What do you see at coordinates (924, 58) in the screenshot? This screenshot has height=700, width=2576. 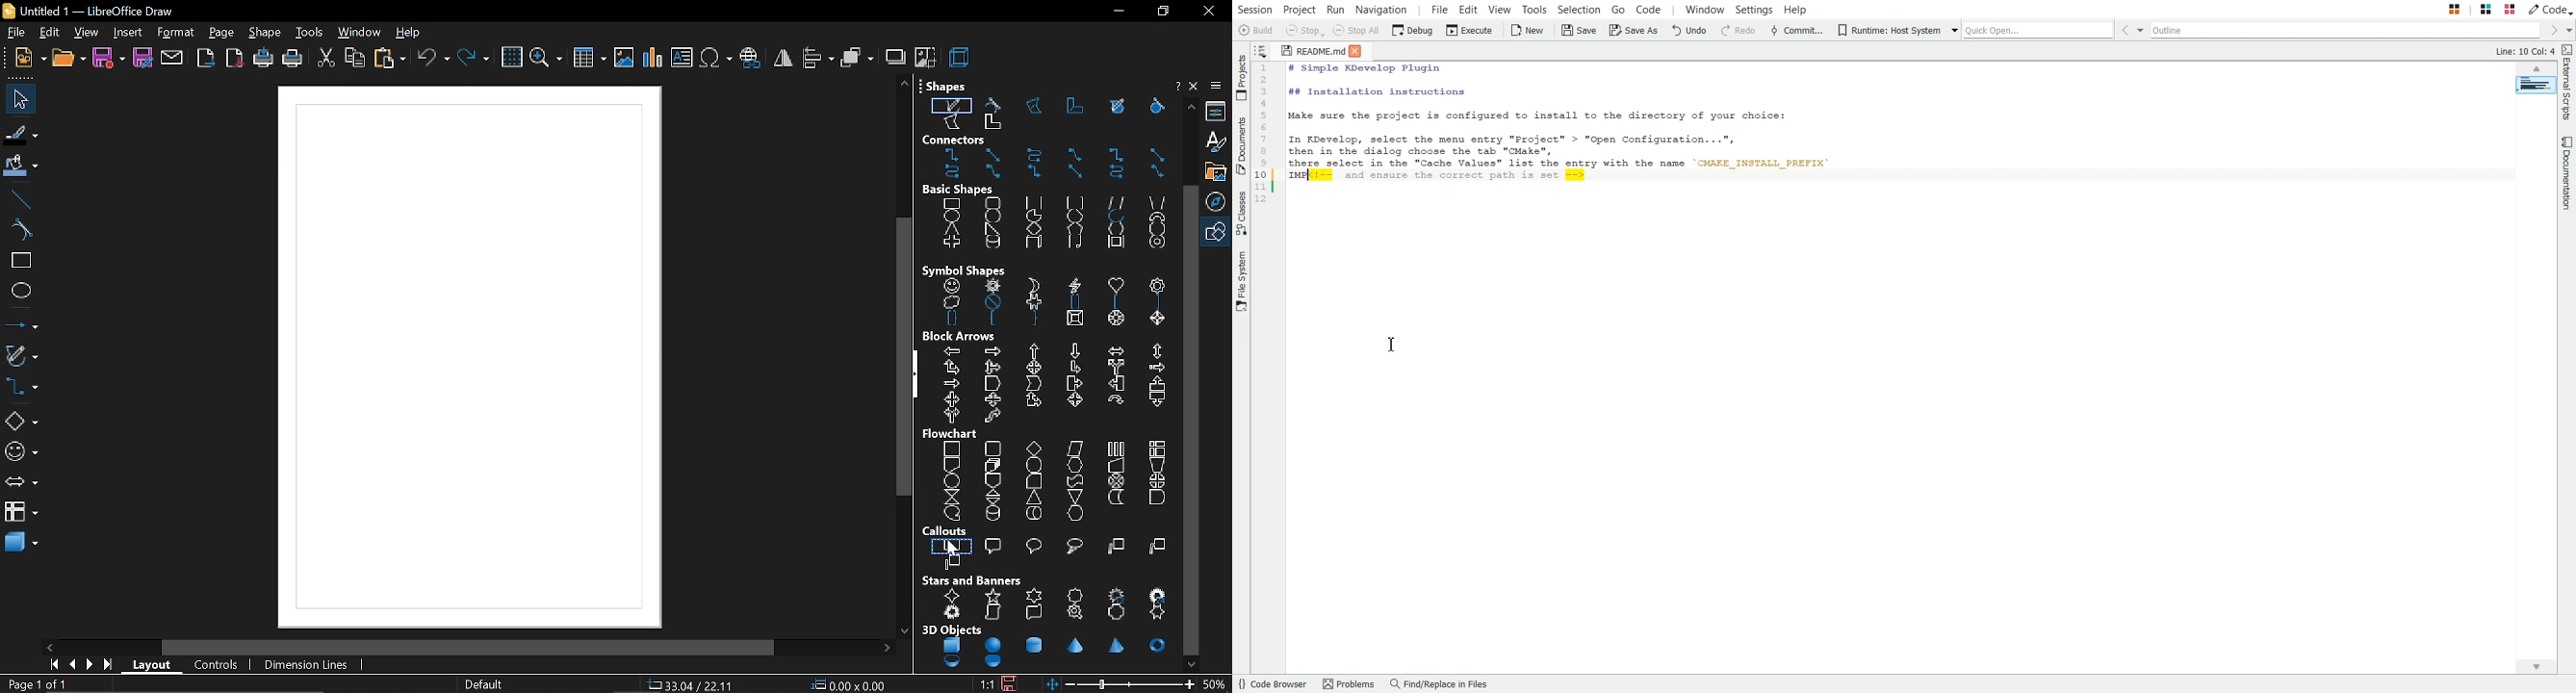 I see `crop` at bounding box center [924, 58].